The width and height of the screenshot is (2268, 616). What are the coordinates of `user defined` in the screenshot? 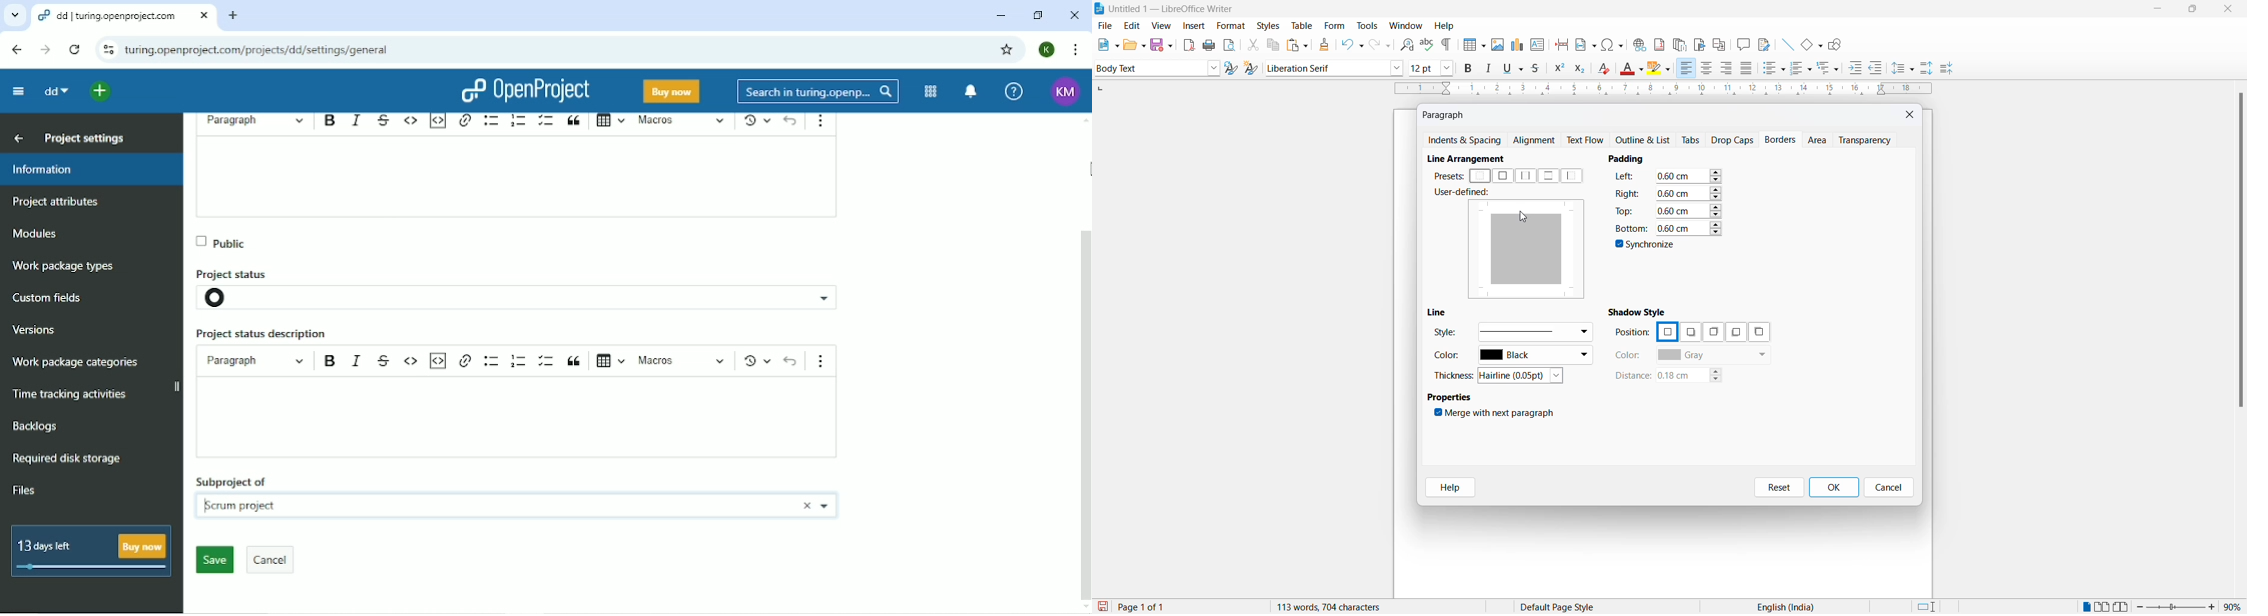 It's located at (1466, 193).